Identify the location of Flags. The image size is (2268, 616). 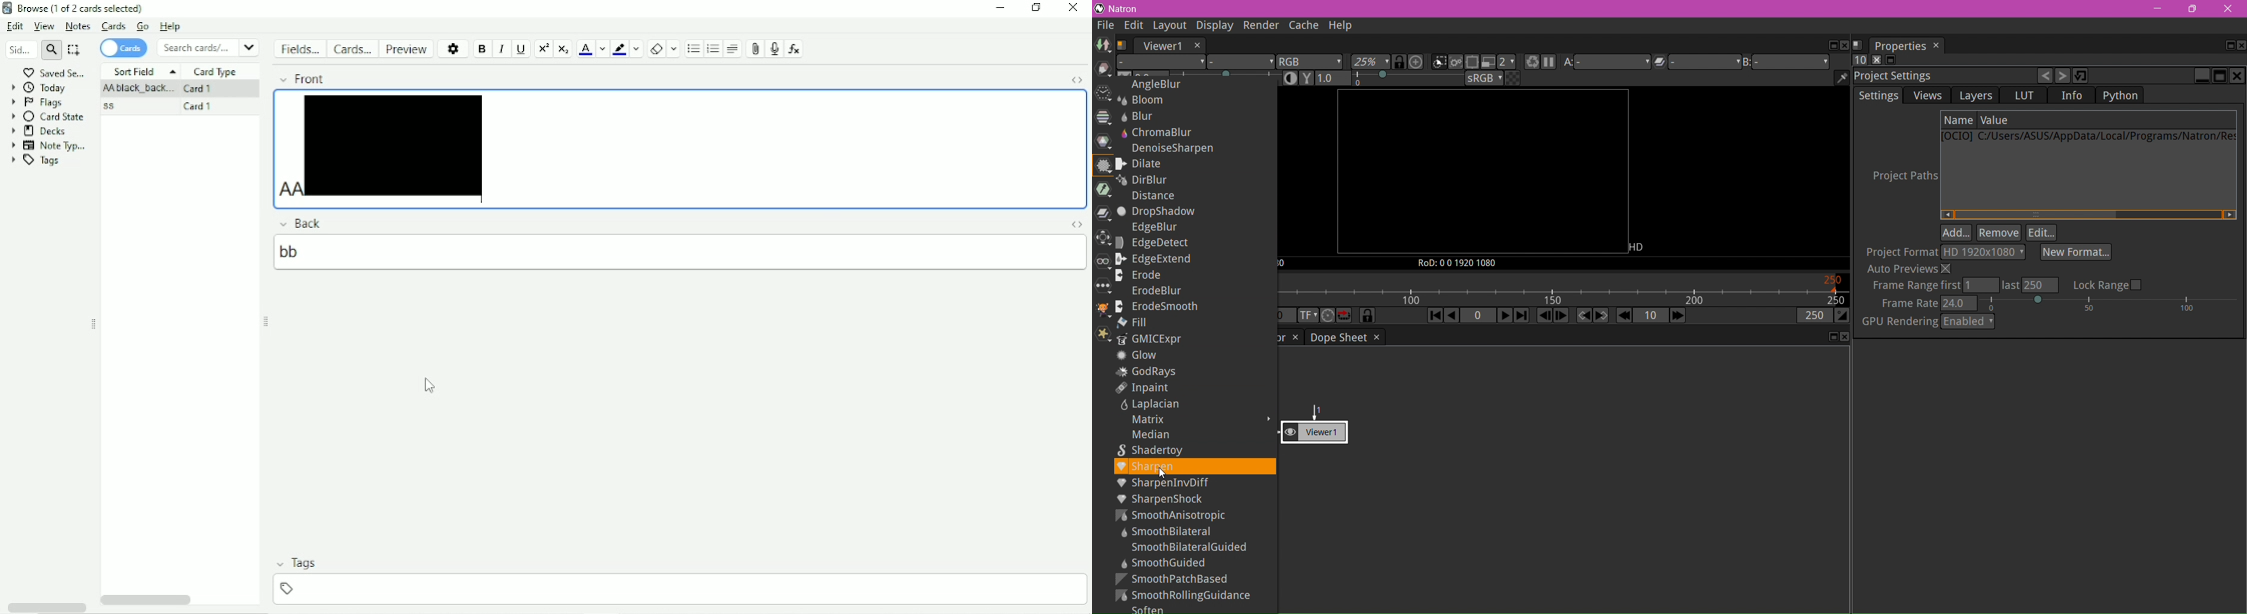
(39, 102).